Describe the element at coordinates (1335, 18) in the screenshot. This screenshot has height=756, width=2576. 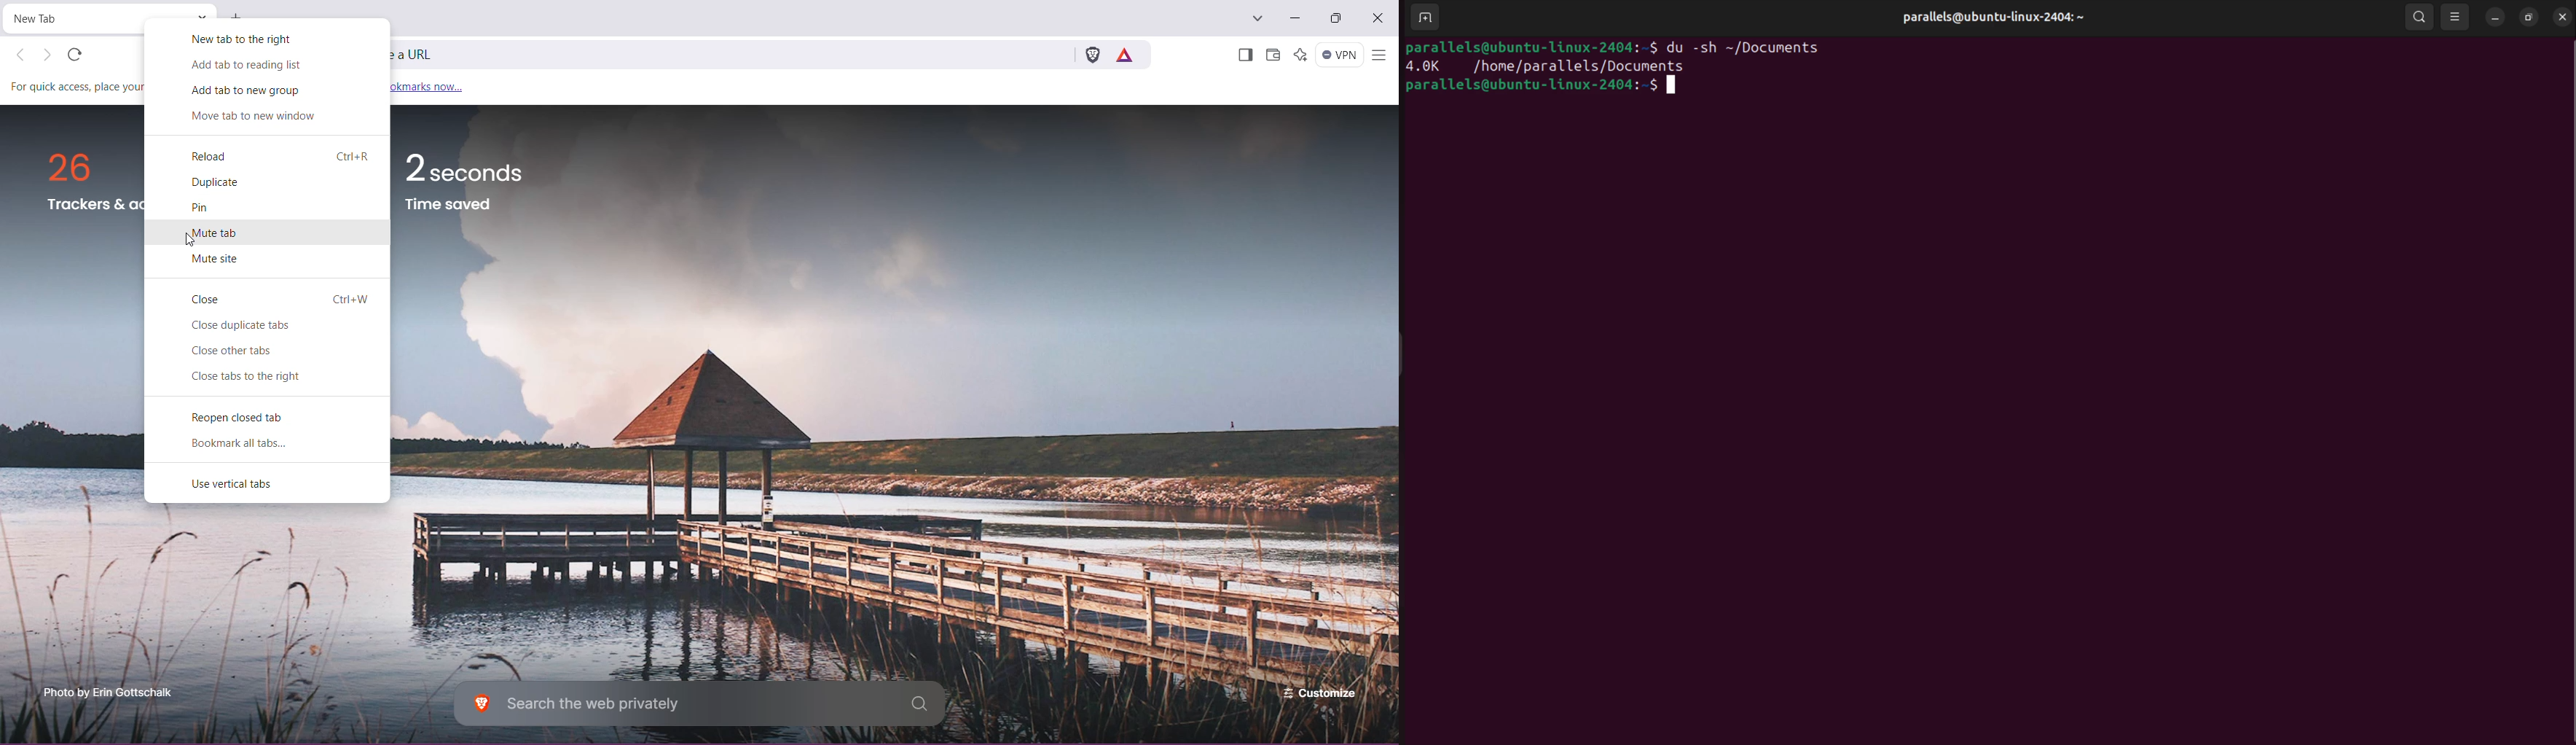
I see `Restore Down` at that location.